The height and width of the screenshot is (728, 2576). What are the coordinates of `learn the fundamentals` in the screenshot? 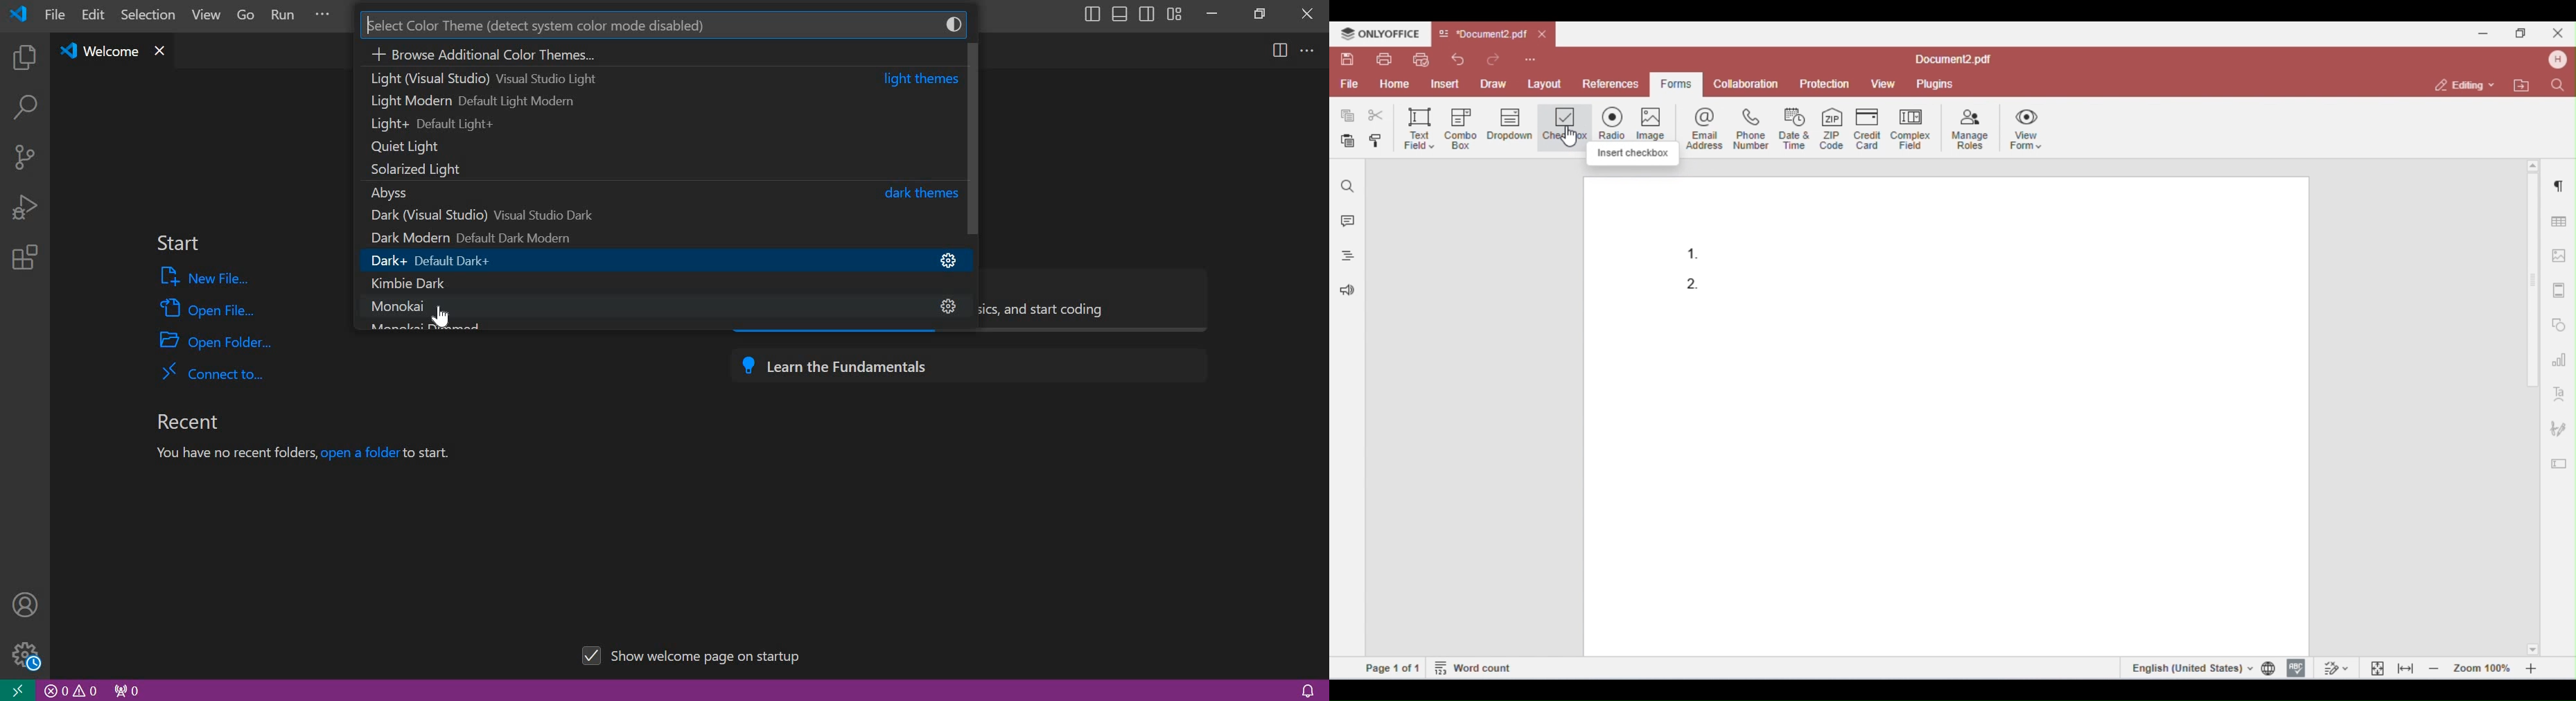 It's located at (967, 363).